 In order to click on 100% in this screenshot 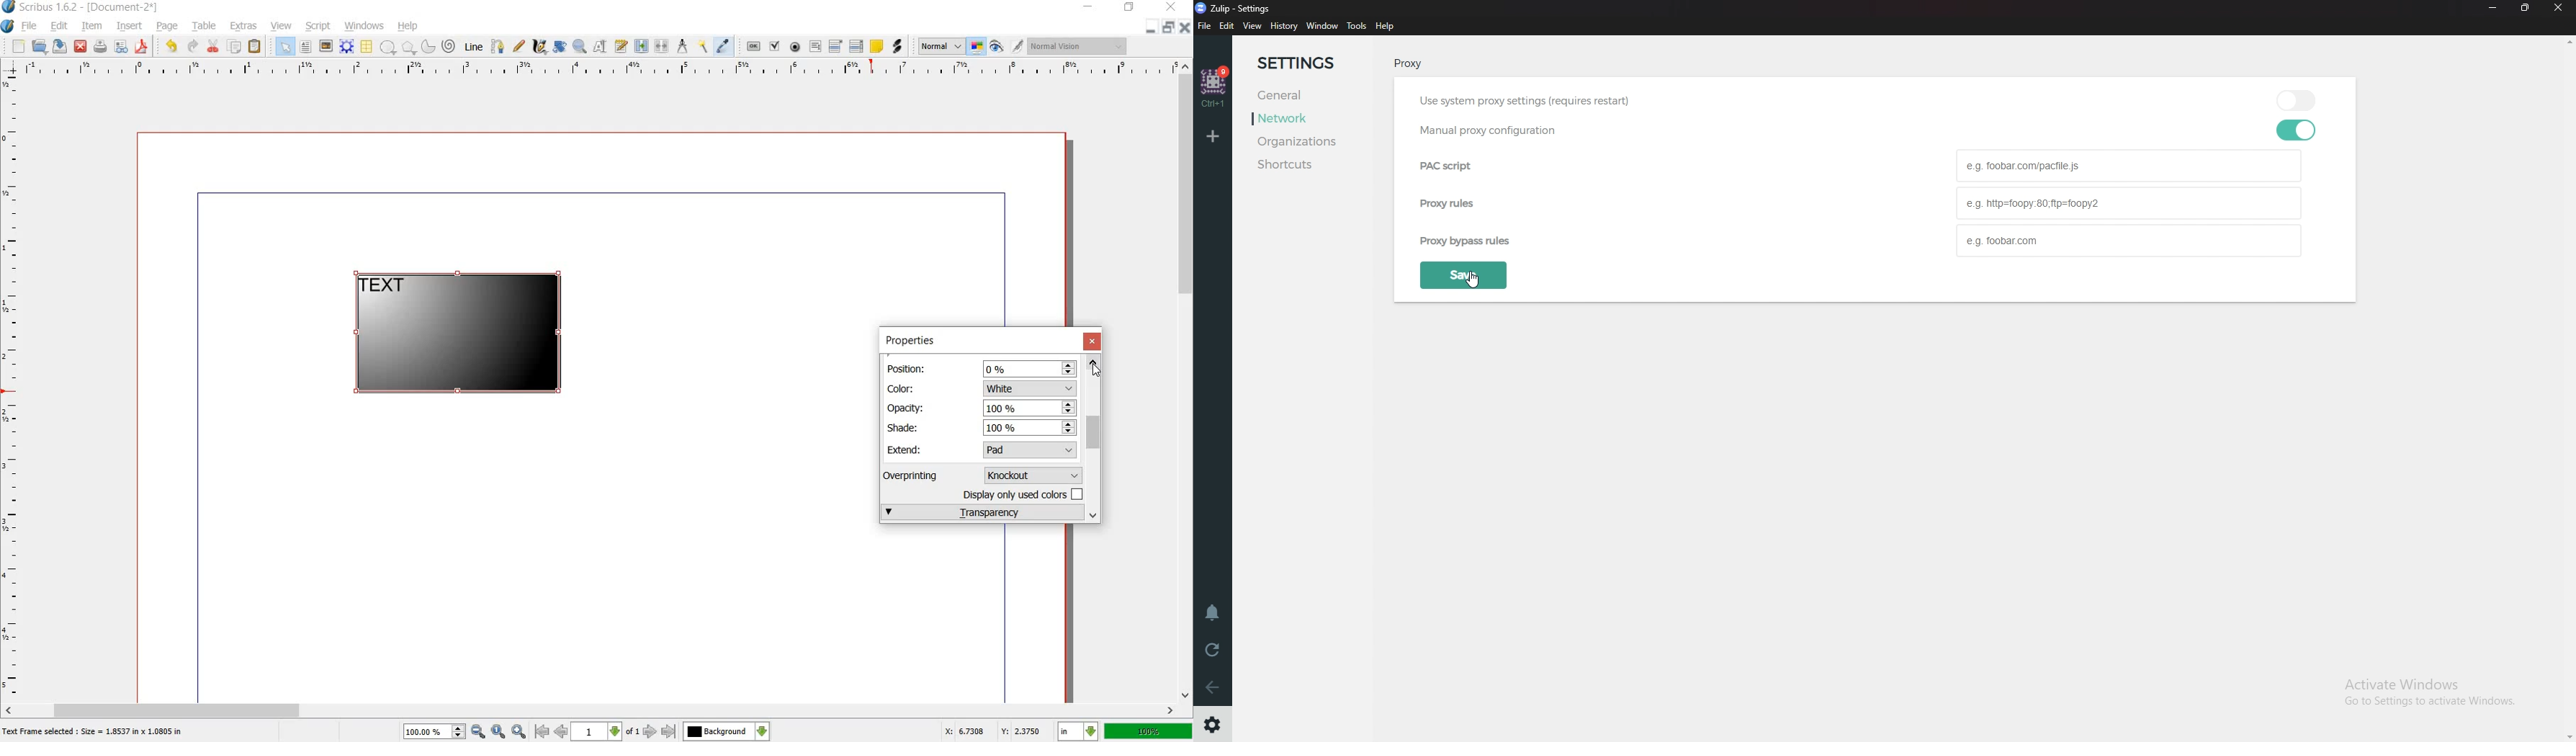, I will do `click(1030, 409)`.